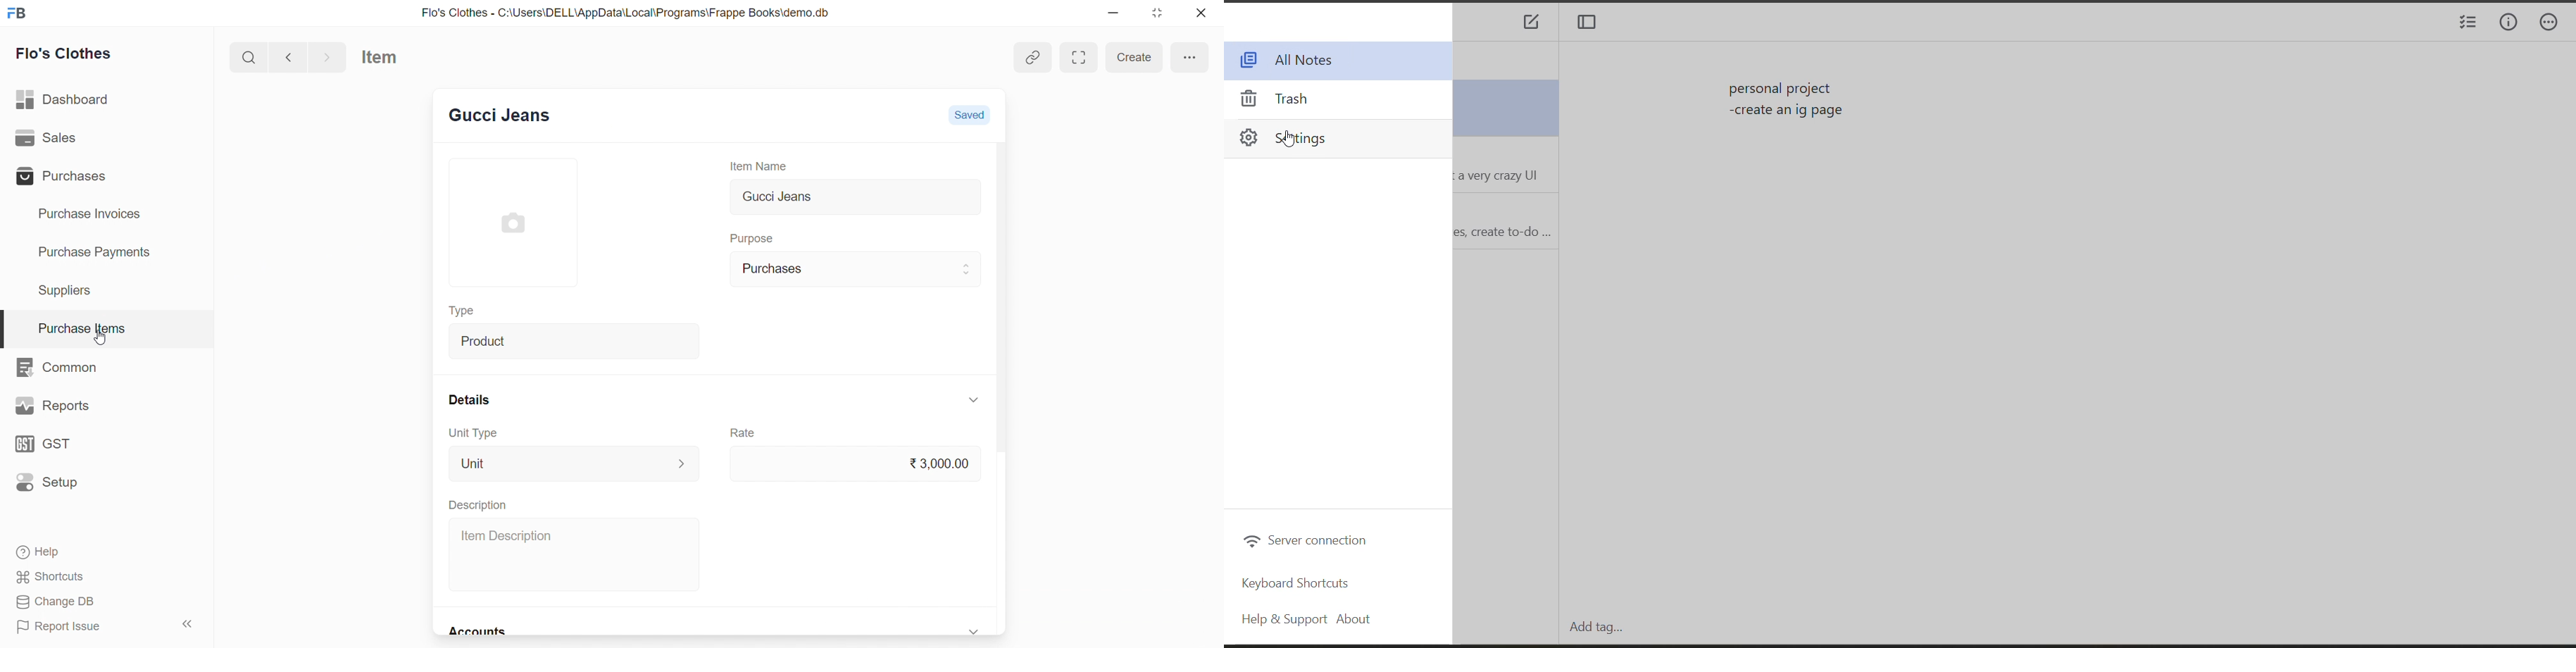 The height and width of the screenshot is (672, 2576). Describe the element at coordinates (477, 504) in the screenshot. I see `Description` at that location.